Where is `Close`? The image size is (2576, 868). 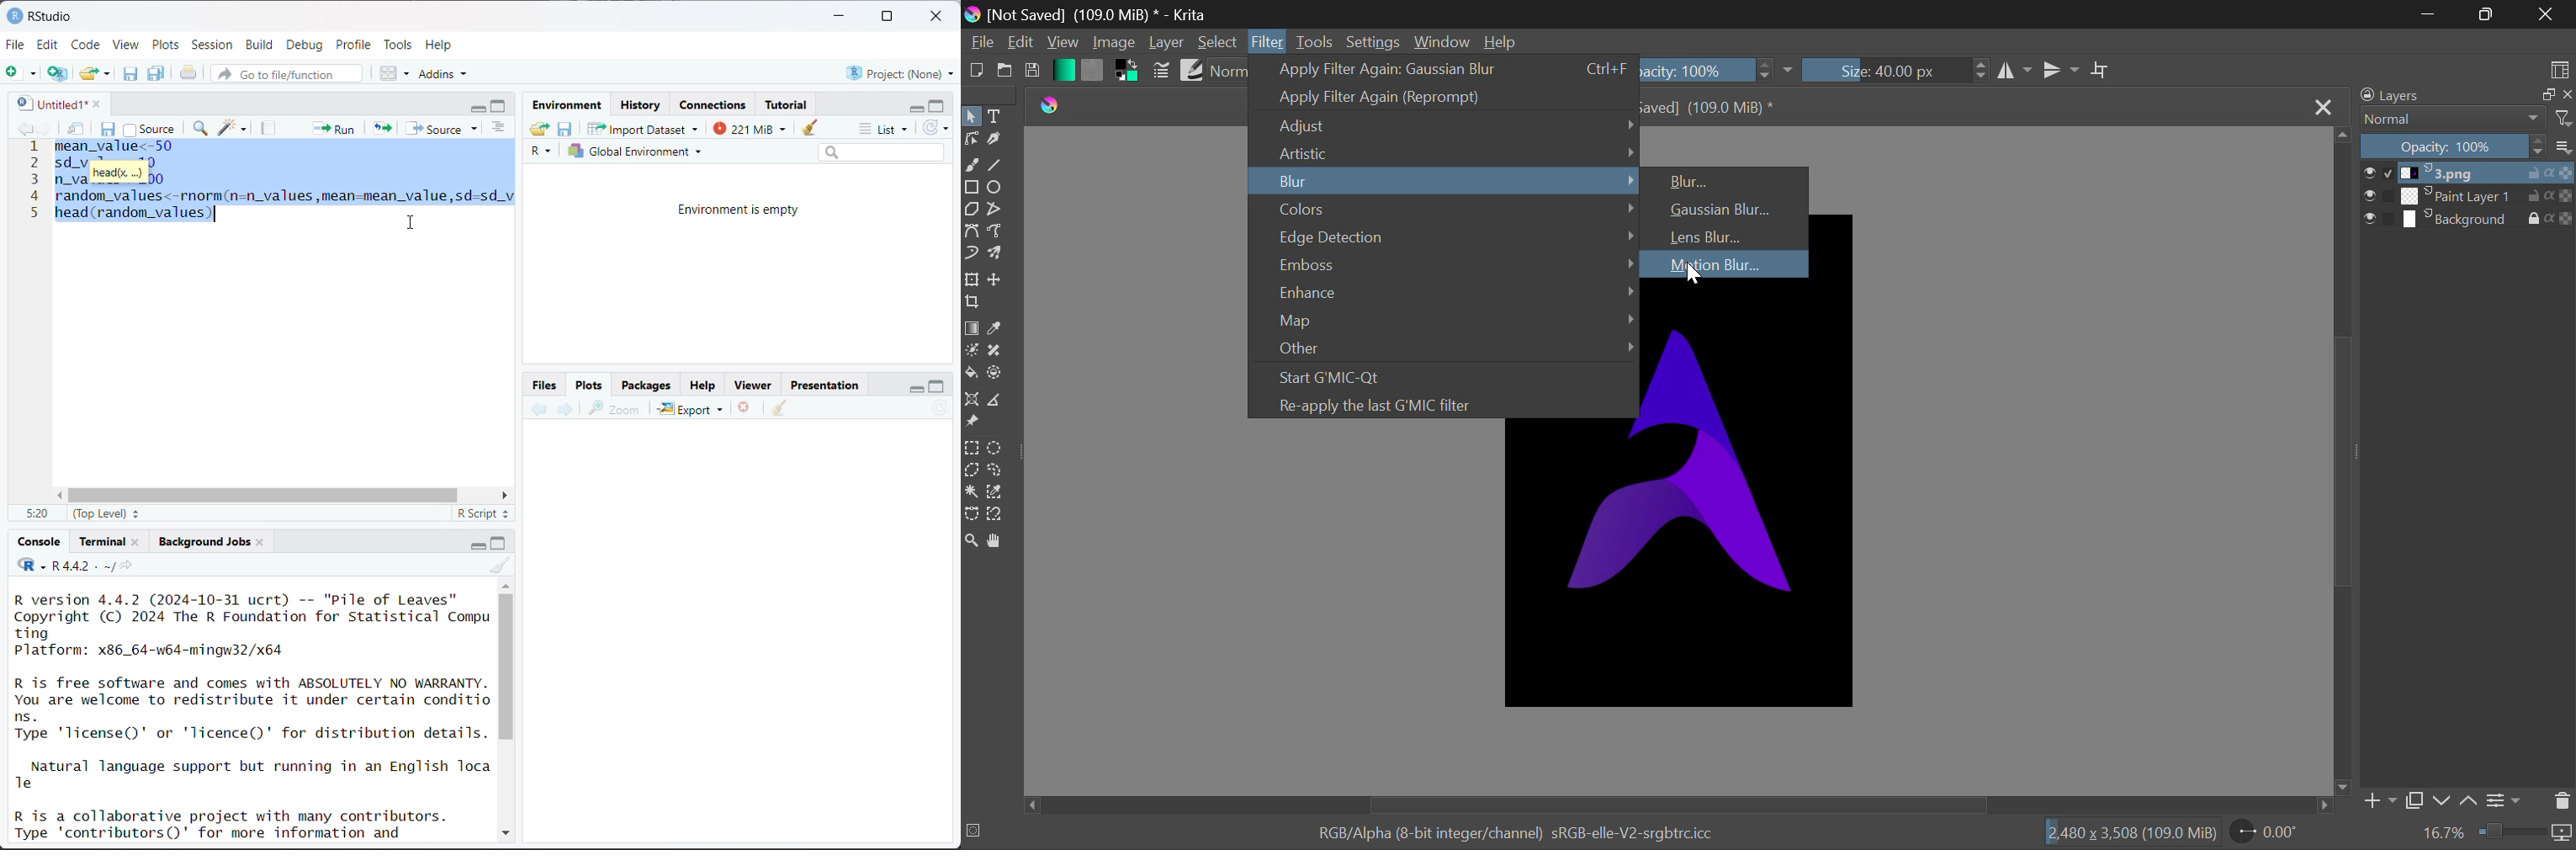 Close is located at coordinates (2325, 109).